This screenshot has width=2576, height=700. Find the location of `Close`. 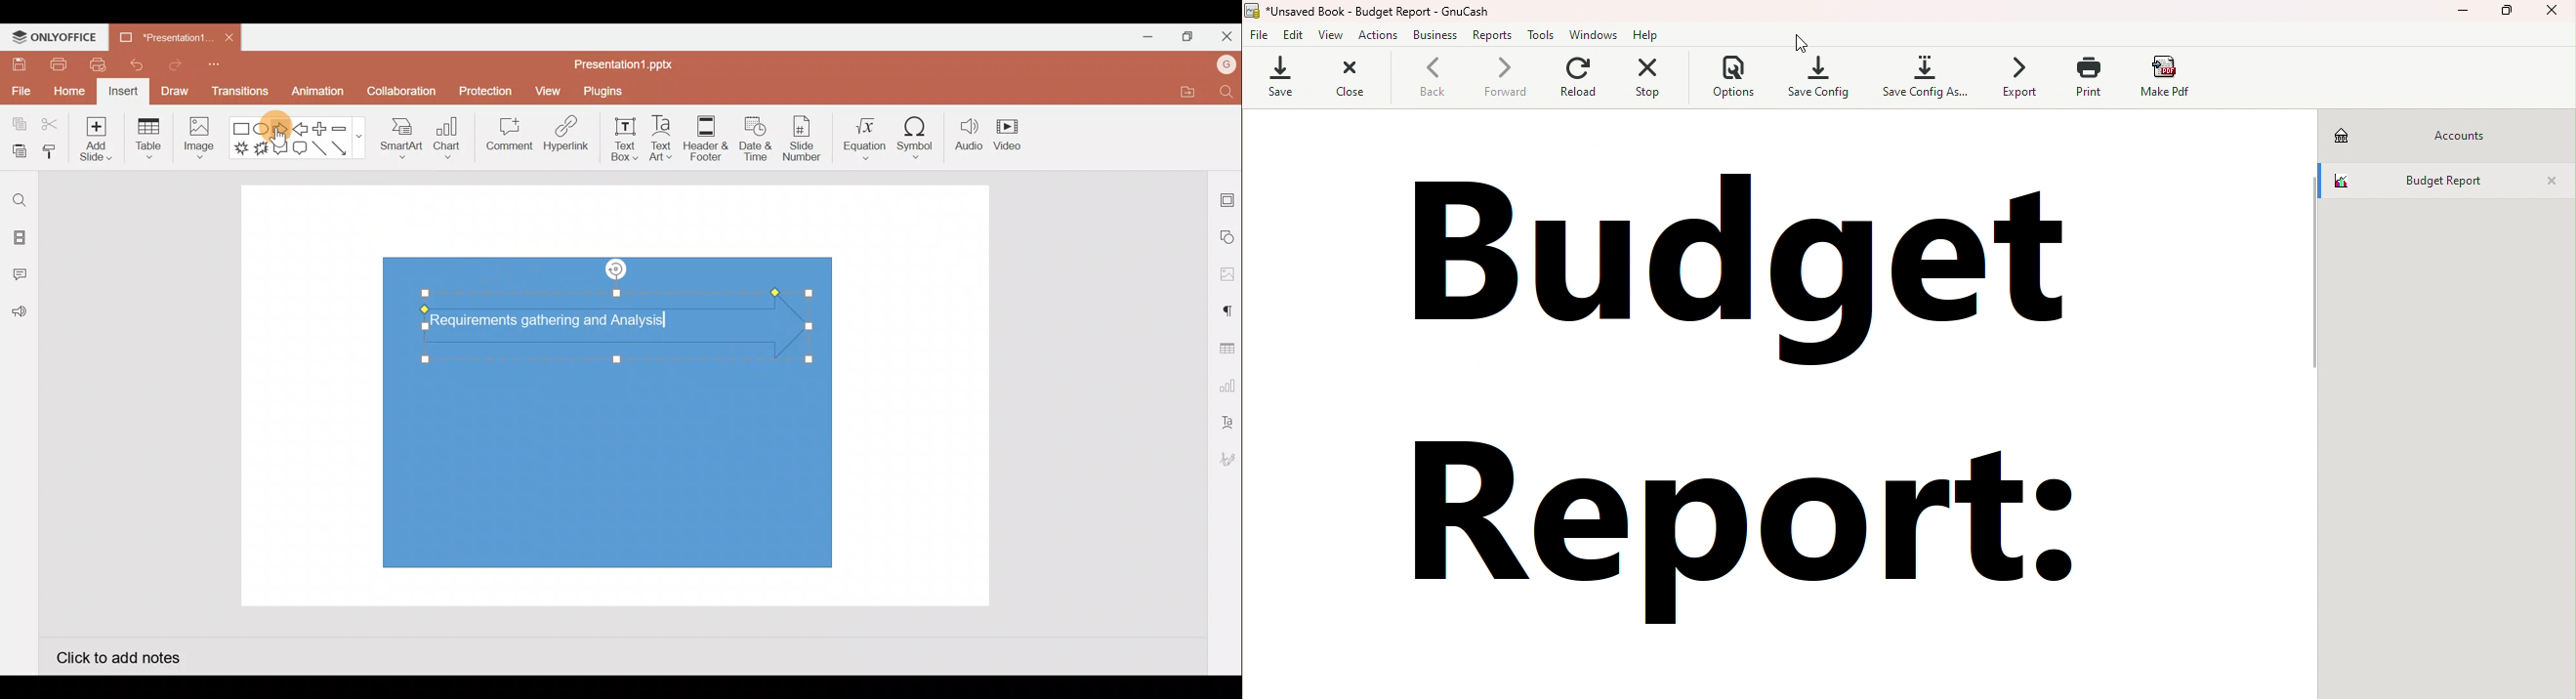

Close is located at coordinates (2552, 13).